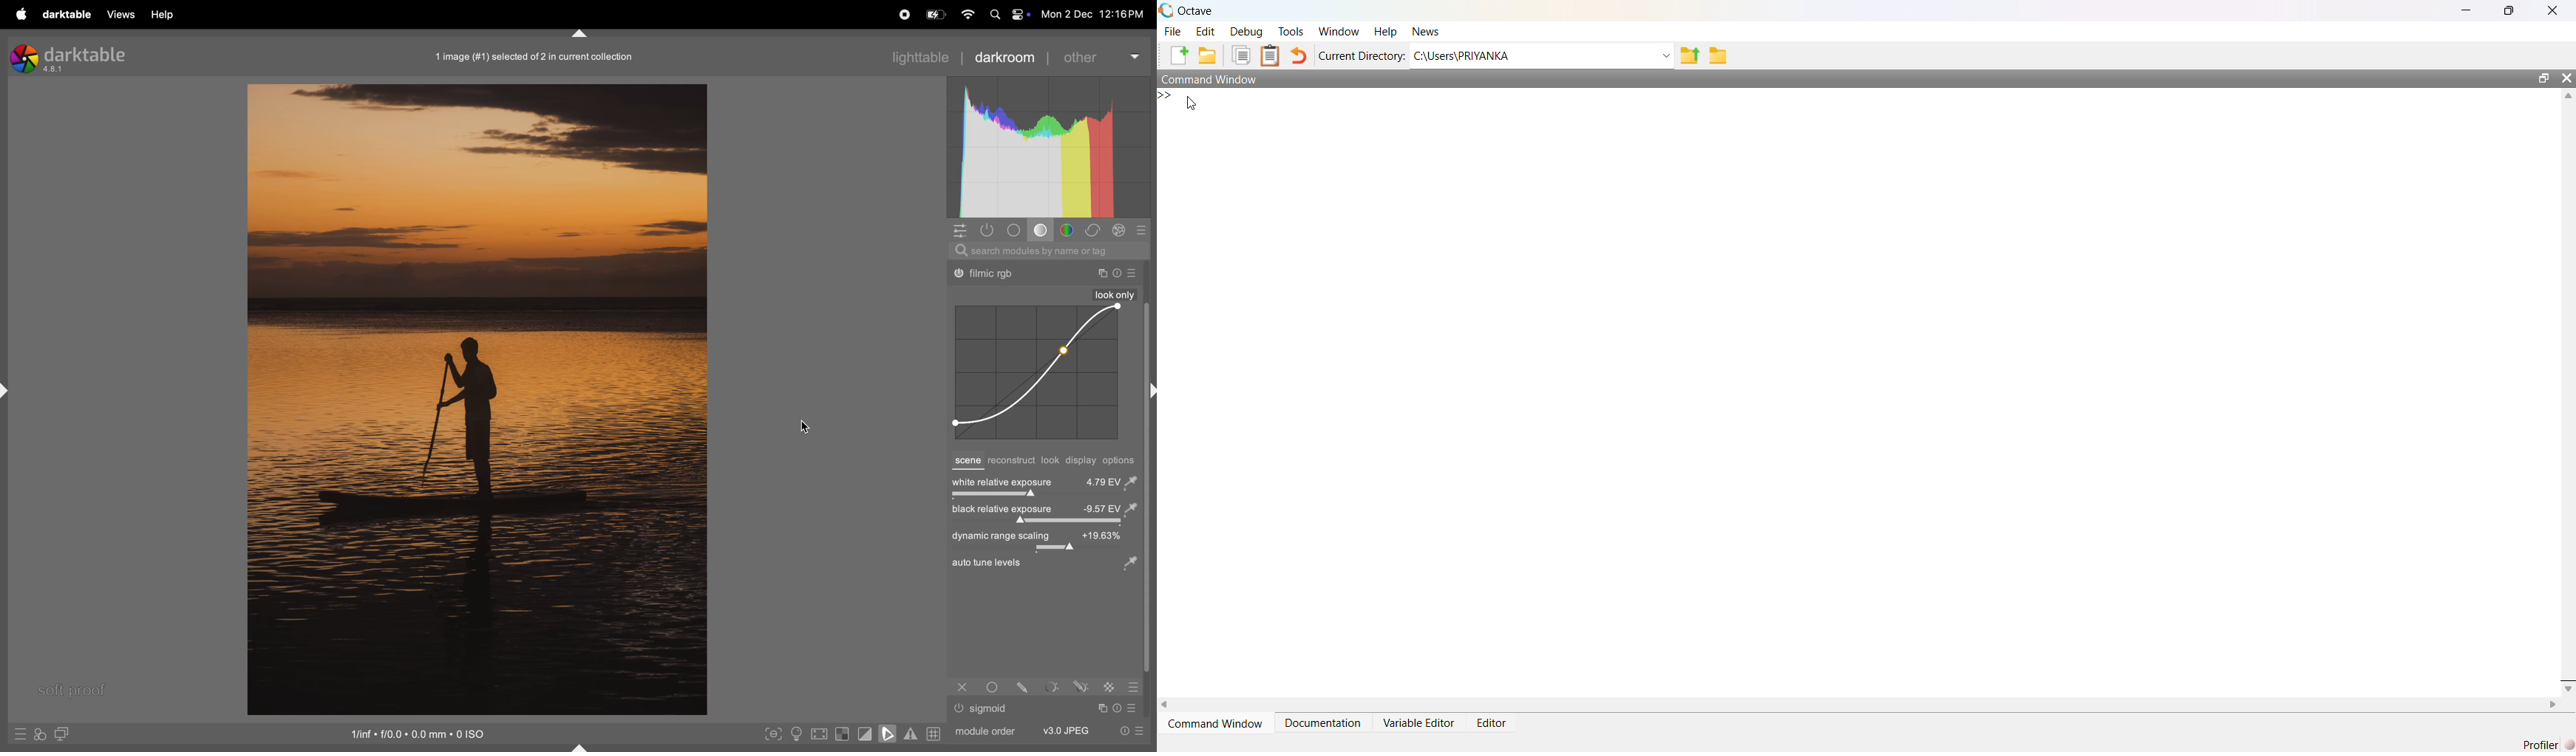 The height and width of the screenshot is (756, 2576). Describe the element at coordinates (1110, 686) in the screenshot. I see `` at that location.